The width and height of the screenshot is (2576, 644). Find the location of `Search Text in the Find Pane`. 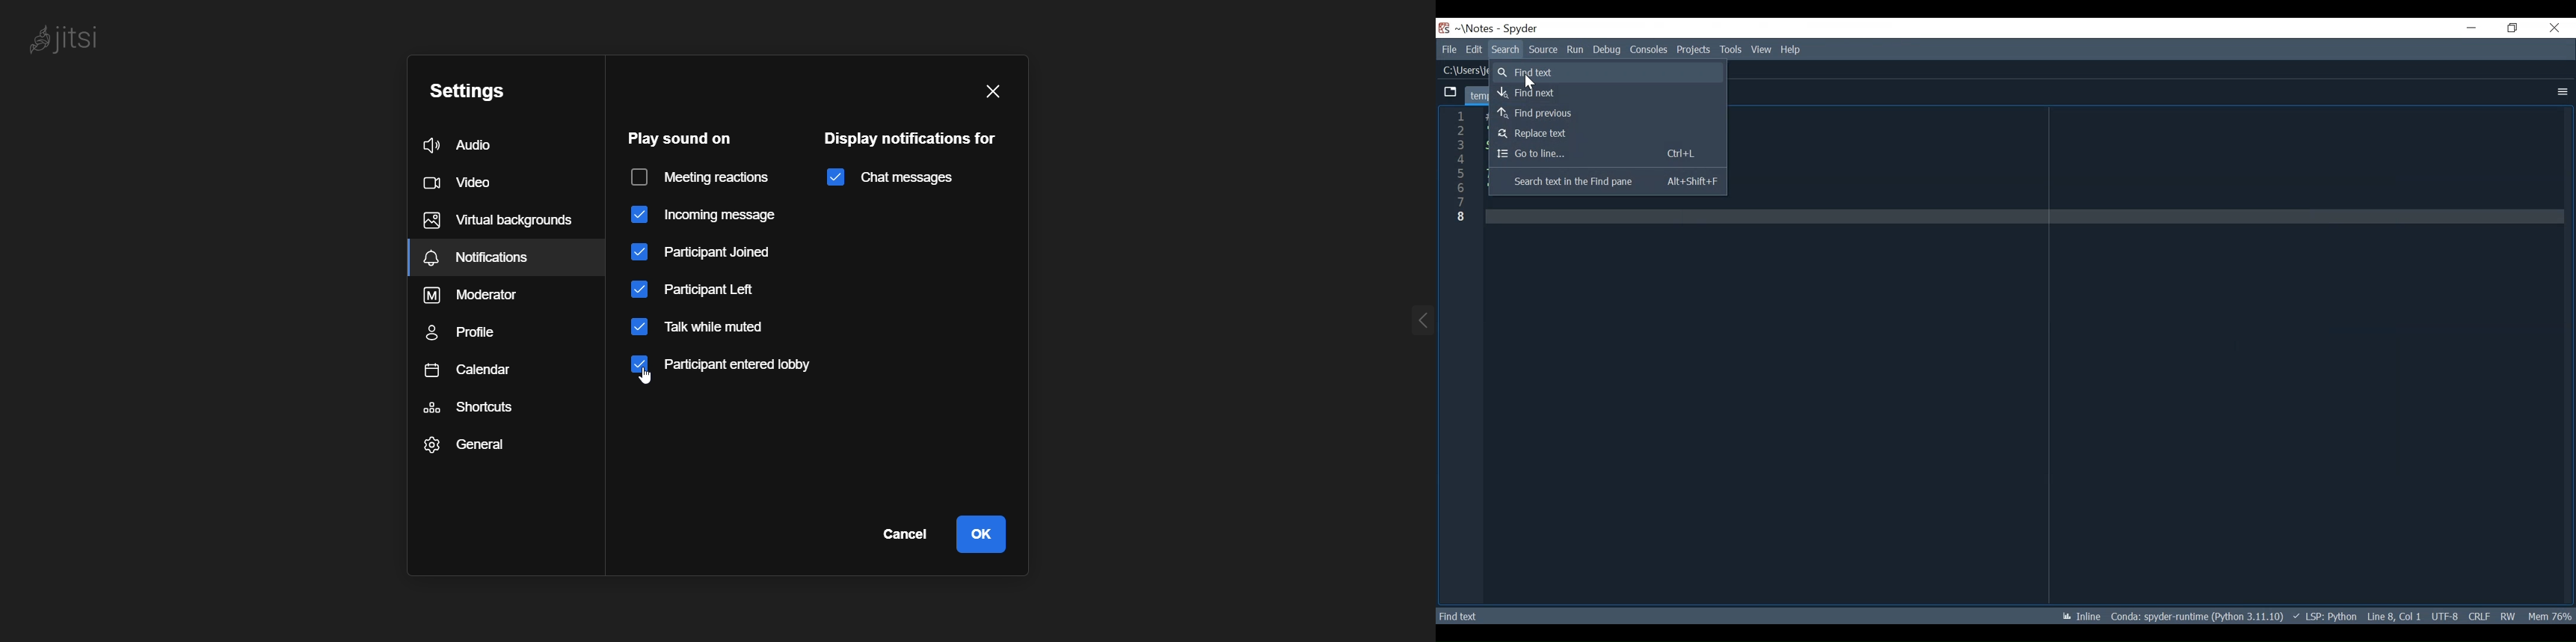

Search Text in the Find Pane is located at coordinates (1610, 182).